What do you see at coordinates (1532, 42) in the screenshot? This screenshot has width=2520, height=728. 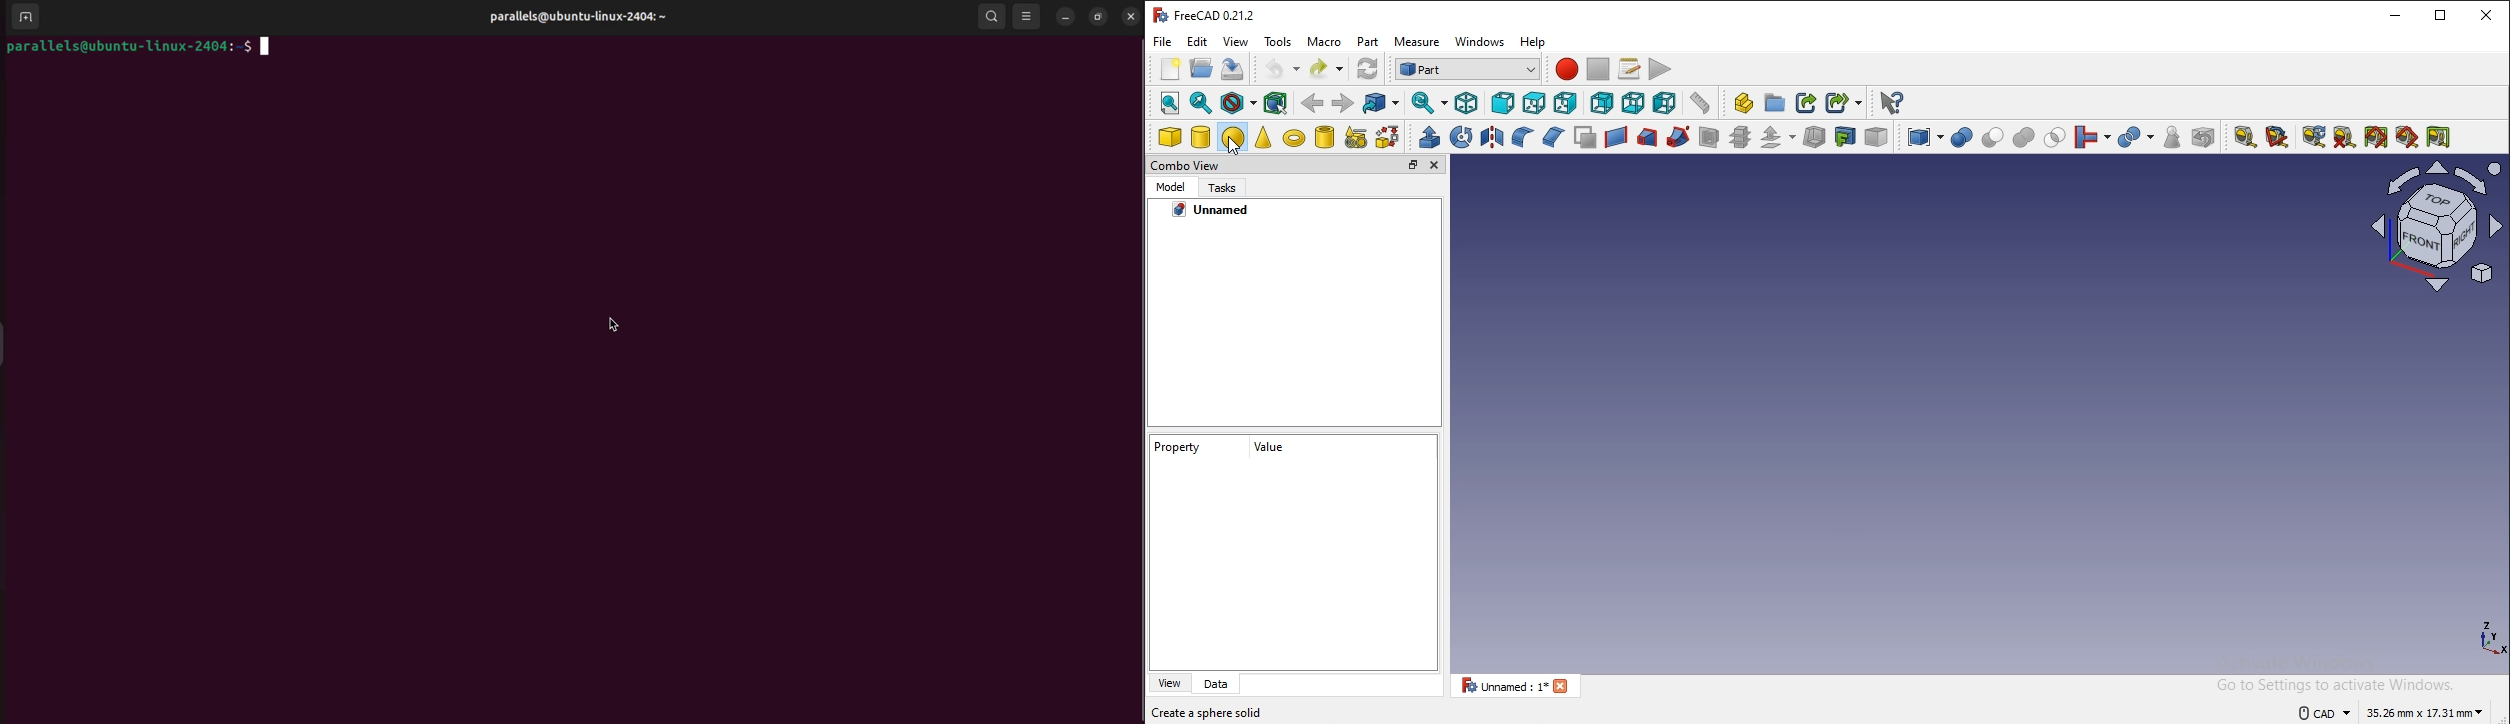 I see `help` at bounding box center [1532, 42].